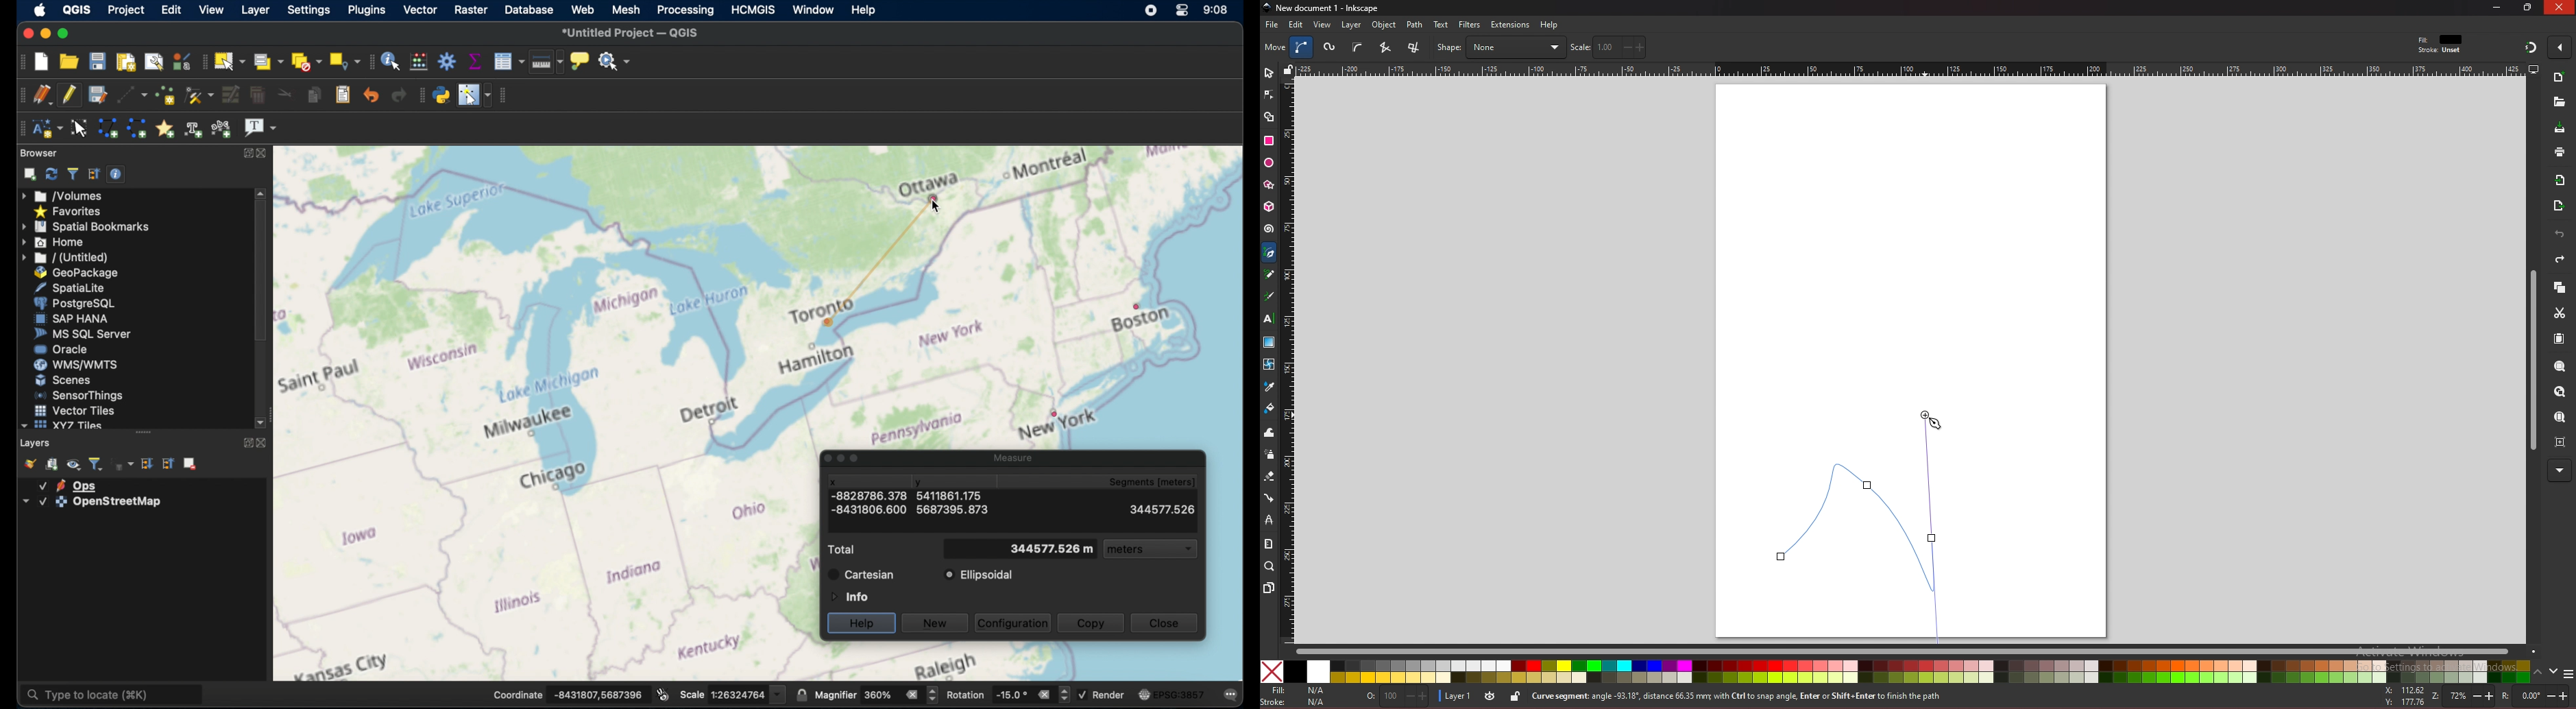 The height and width of the screenshot is (728, 2576). What do you see at coordinates (2497, 7) in the screenshot?
I see `minimize` at bounding box center [2497, 7].